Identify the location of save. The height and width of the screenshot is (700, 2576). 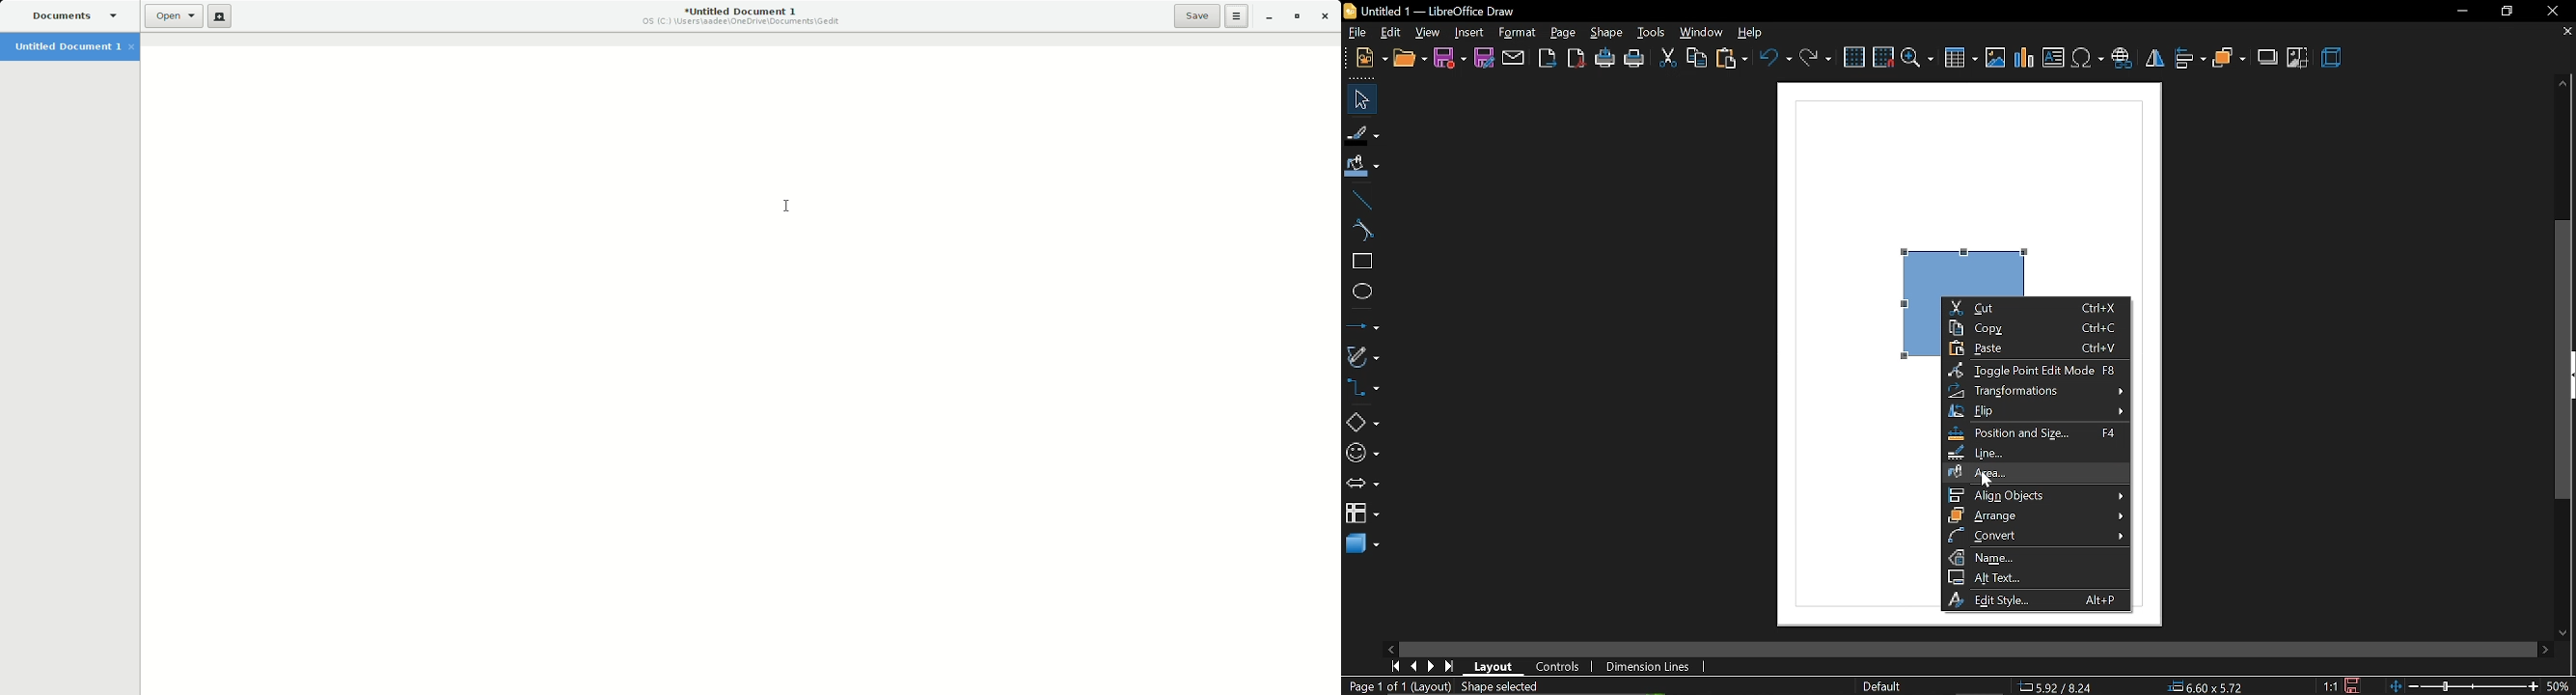
(2350, 685).